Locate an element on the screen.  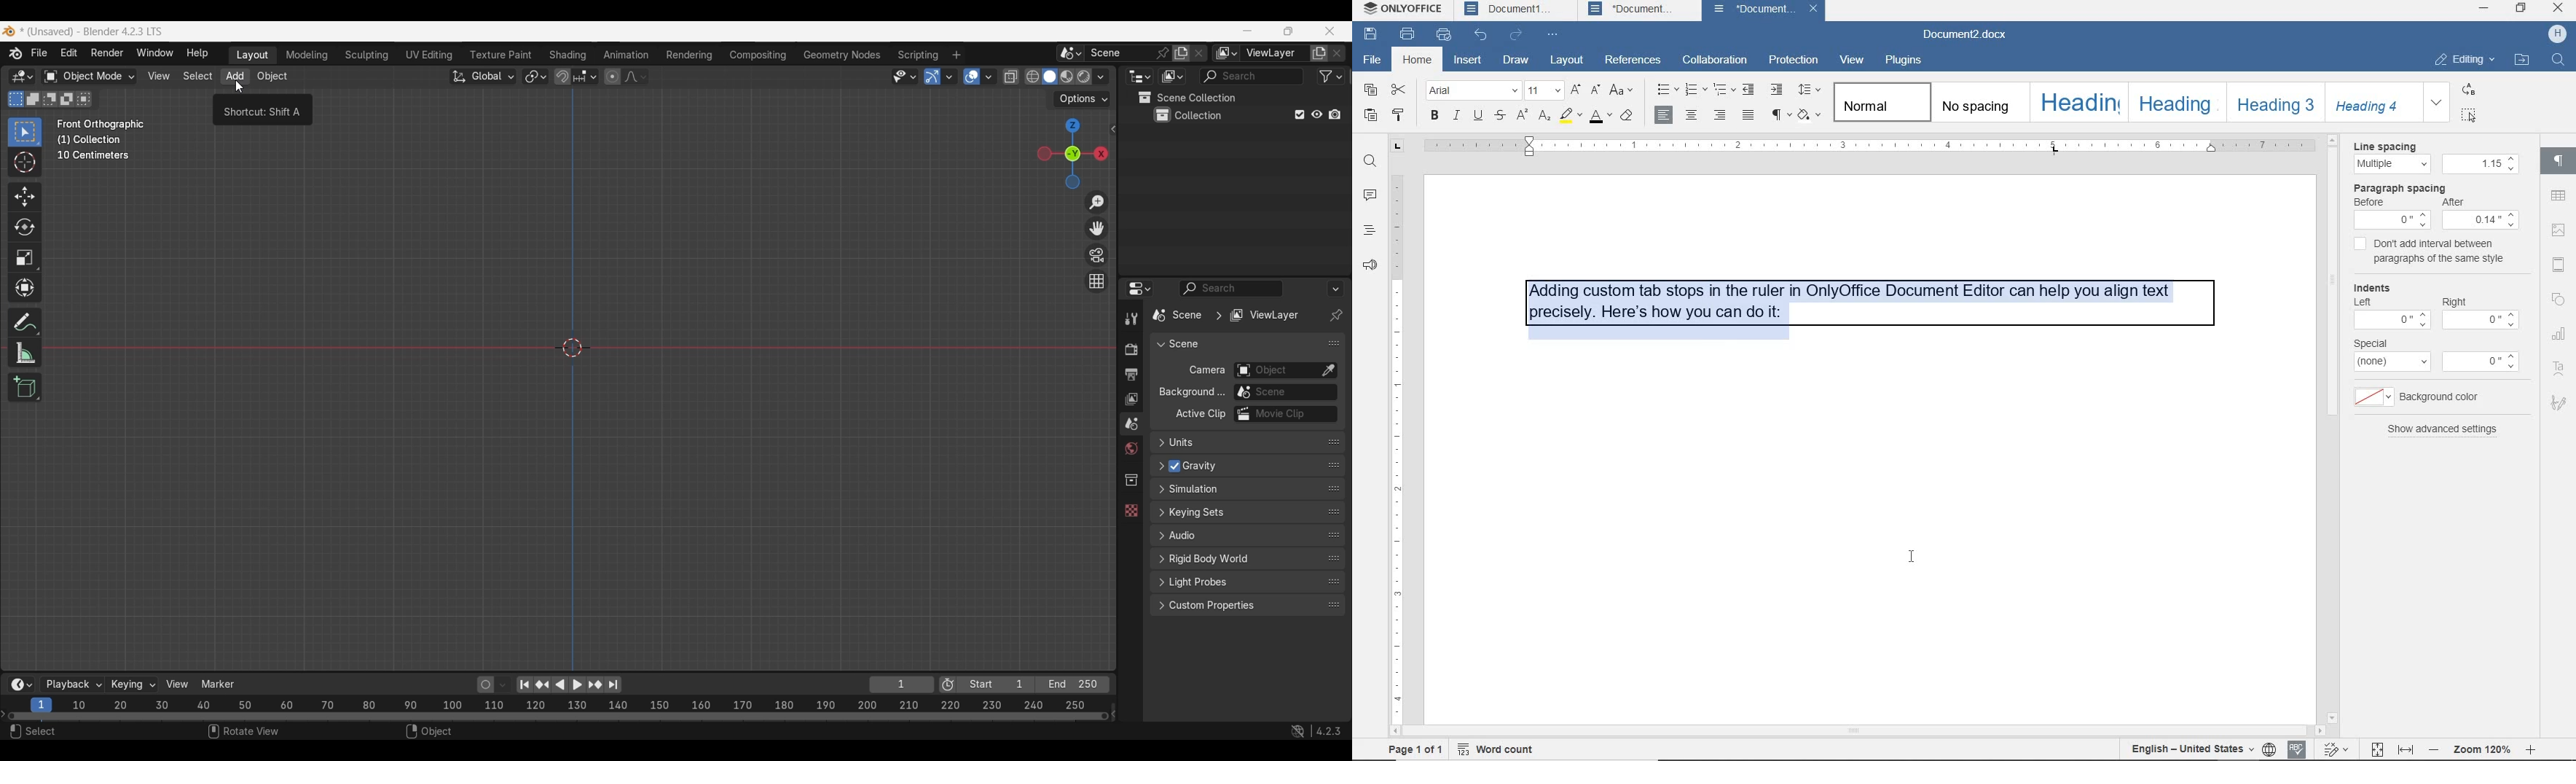
highlight color is located at coordinates (1570, 117).